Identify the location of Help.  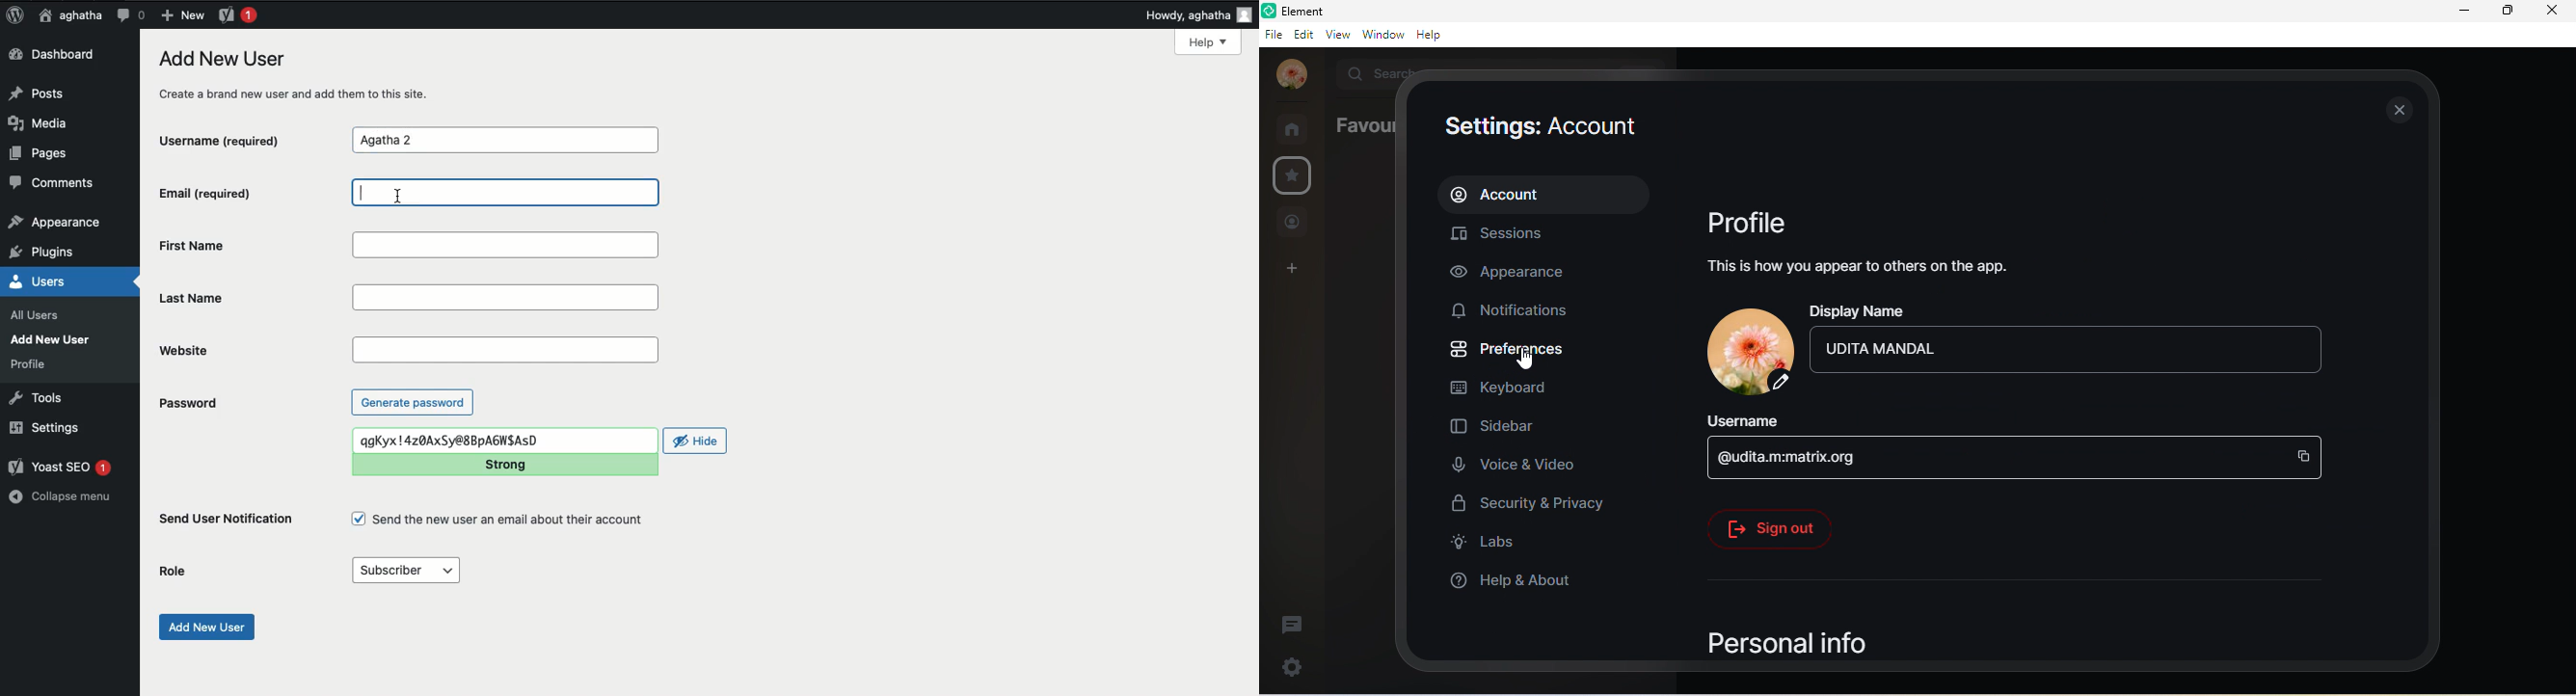
(1208, 42).